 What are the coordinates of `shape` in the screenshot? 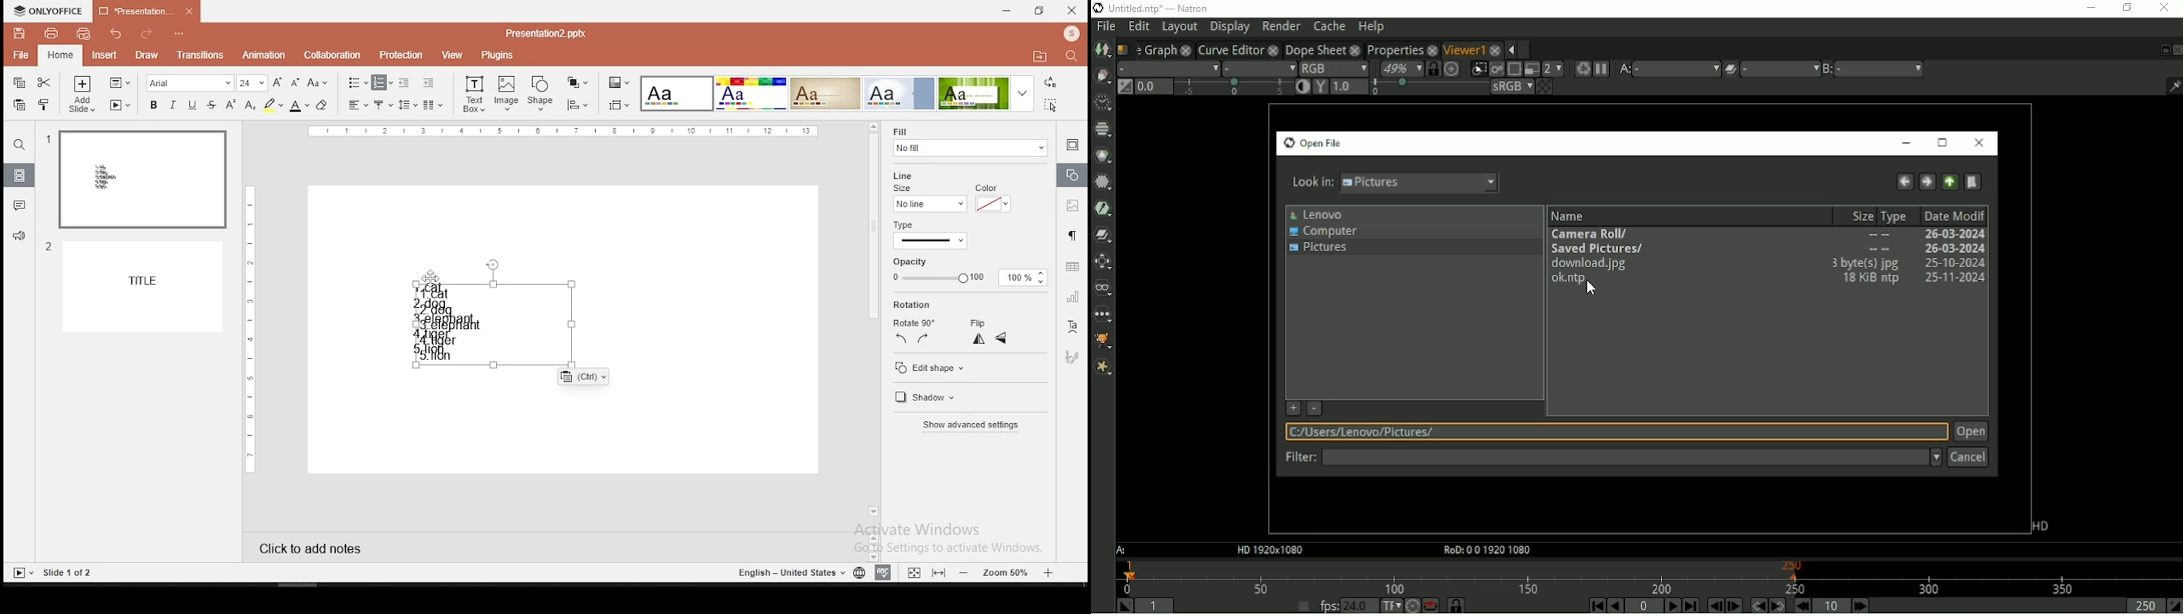 It's located at (542, 95).